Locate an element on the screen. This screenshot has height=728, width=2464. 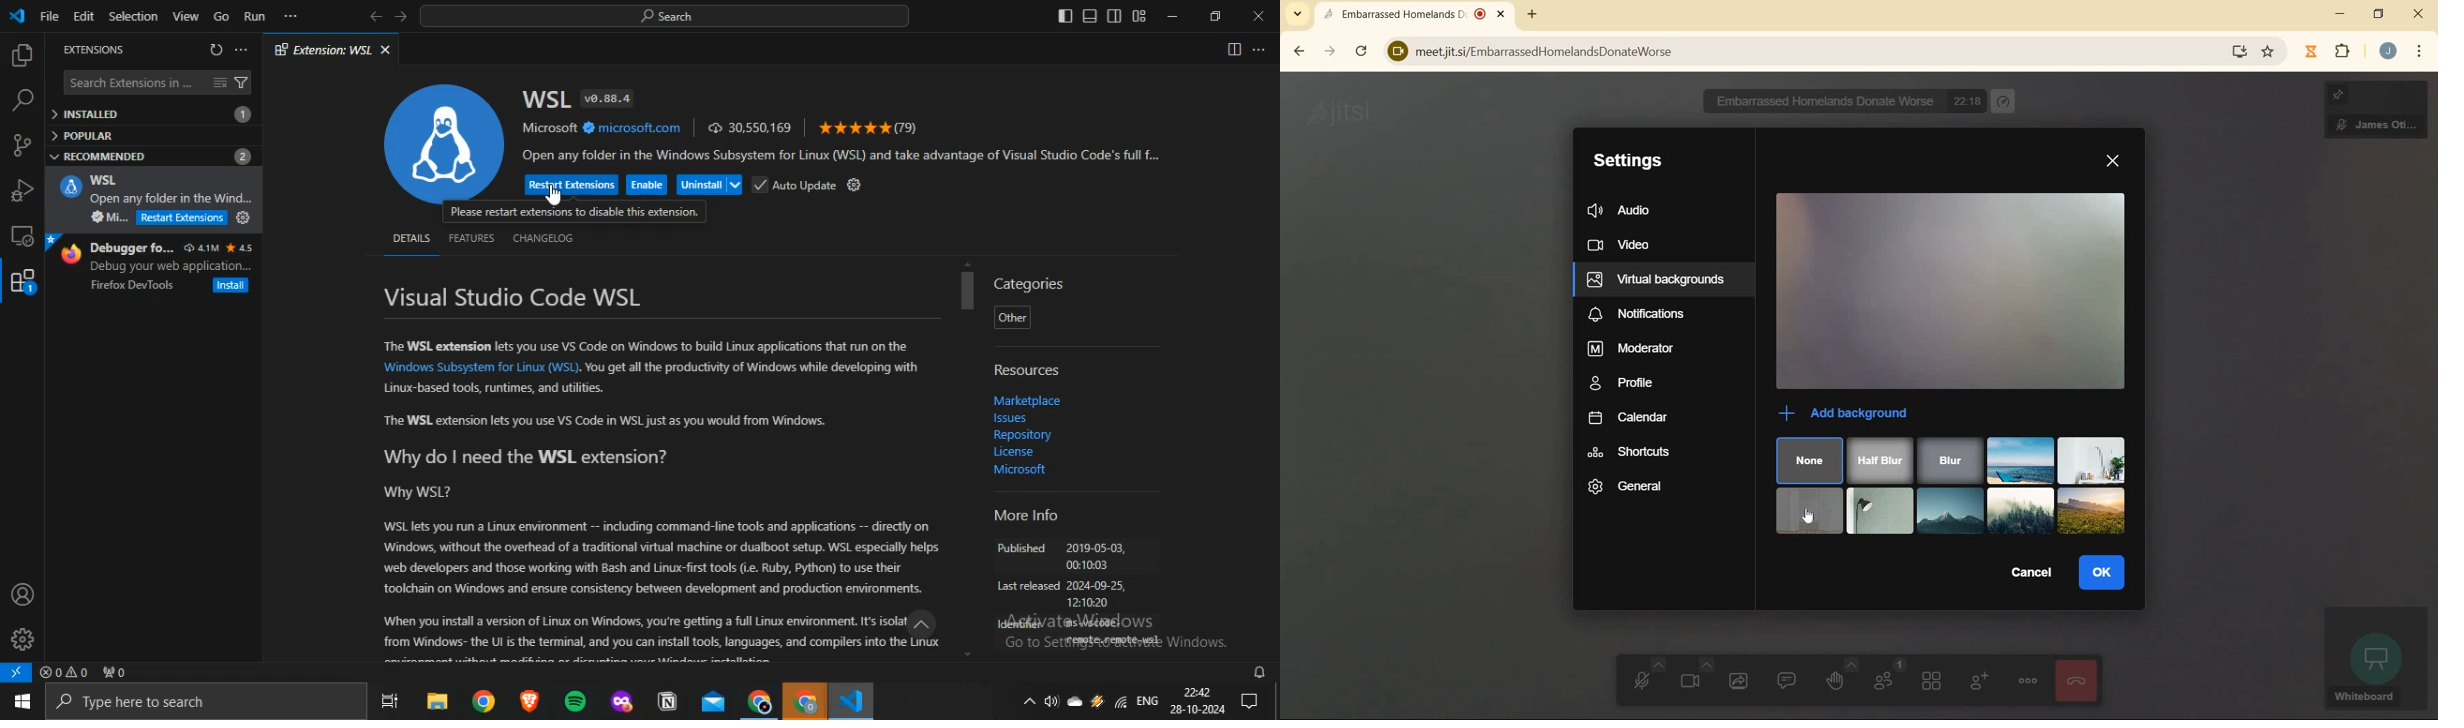
Go is located at coordinates (221, 16).